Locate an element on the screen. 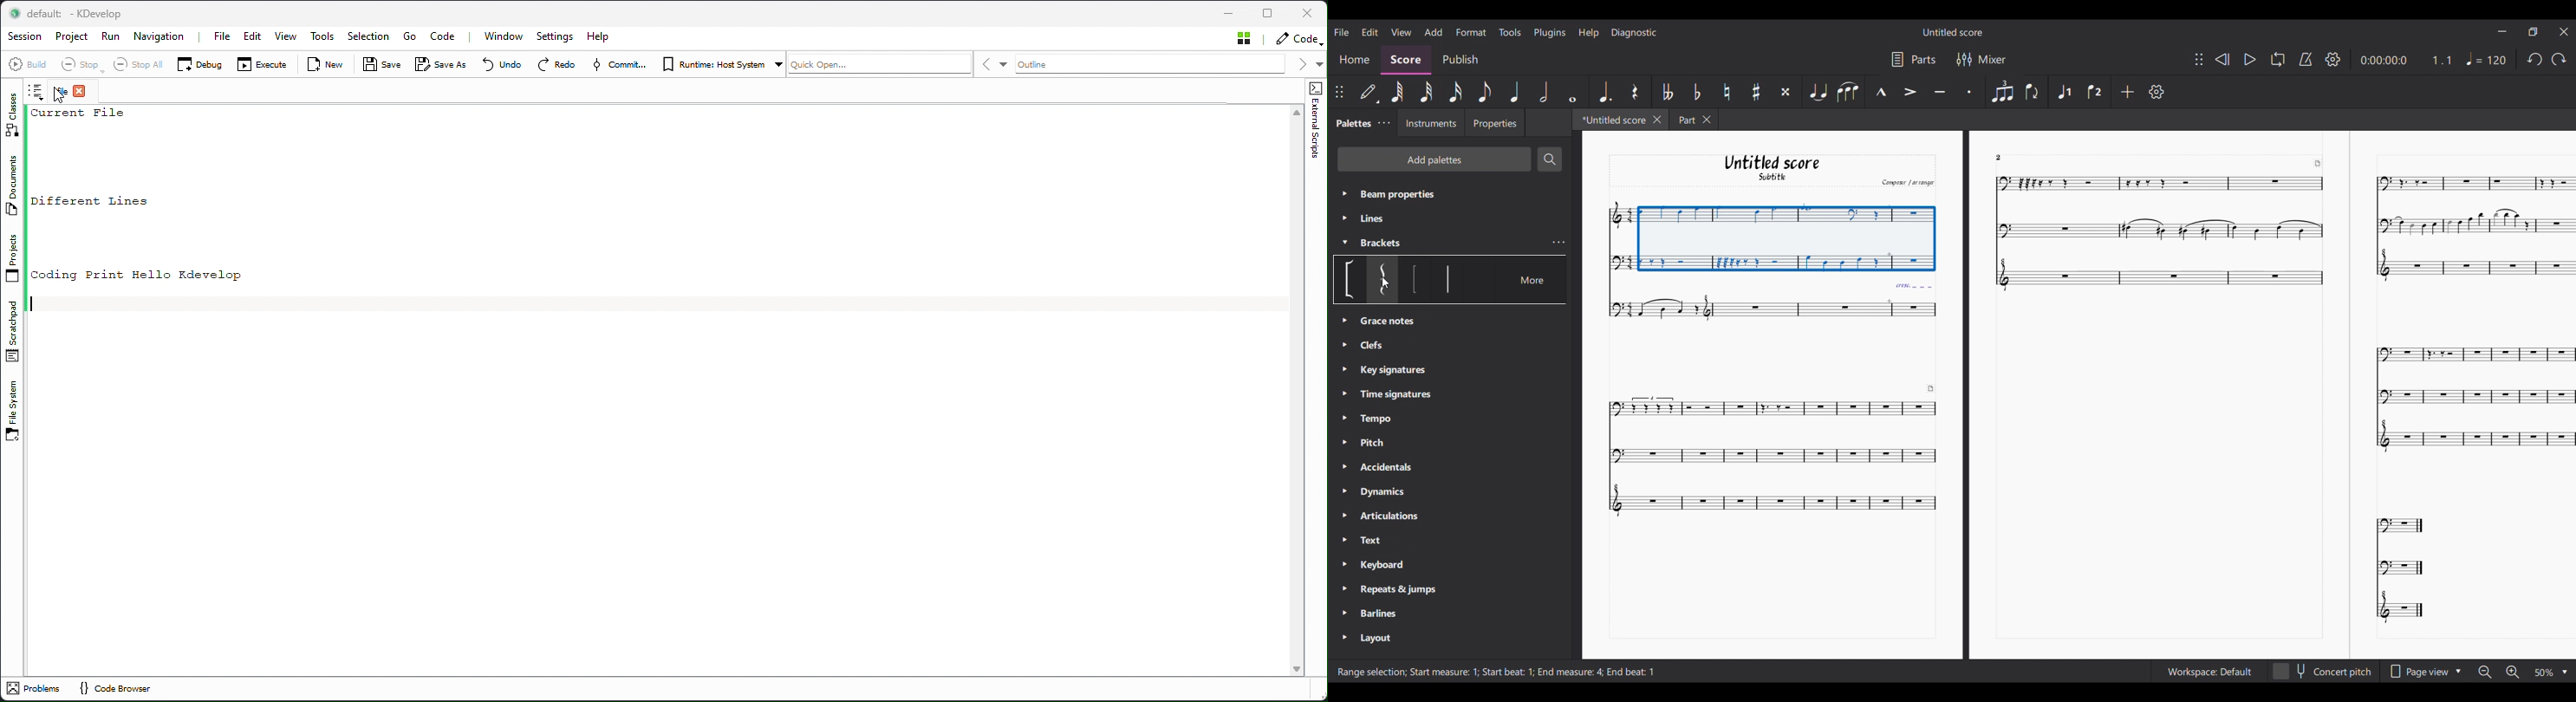  Default is located at coordinates (1369, 94).